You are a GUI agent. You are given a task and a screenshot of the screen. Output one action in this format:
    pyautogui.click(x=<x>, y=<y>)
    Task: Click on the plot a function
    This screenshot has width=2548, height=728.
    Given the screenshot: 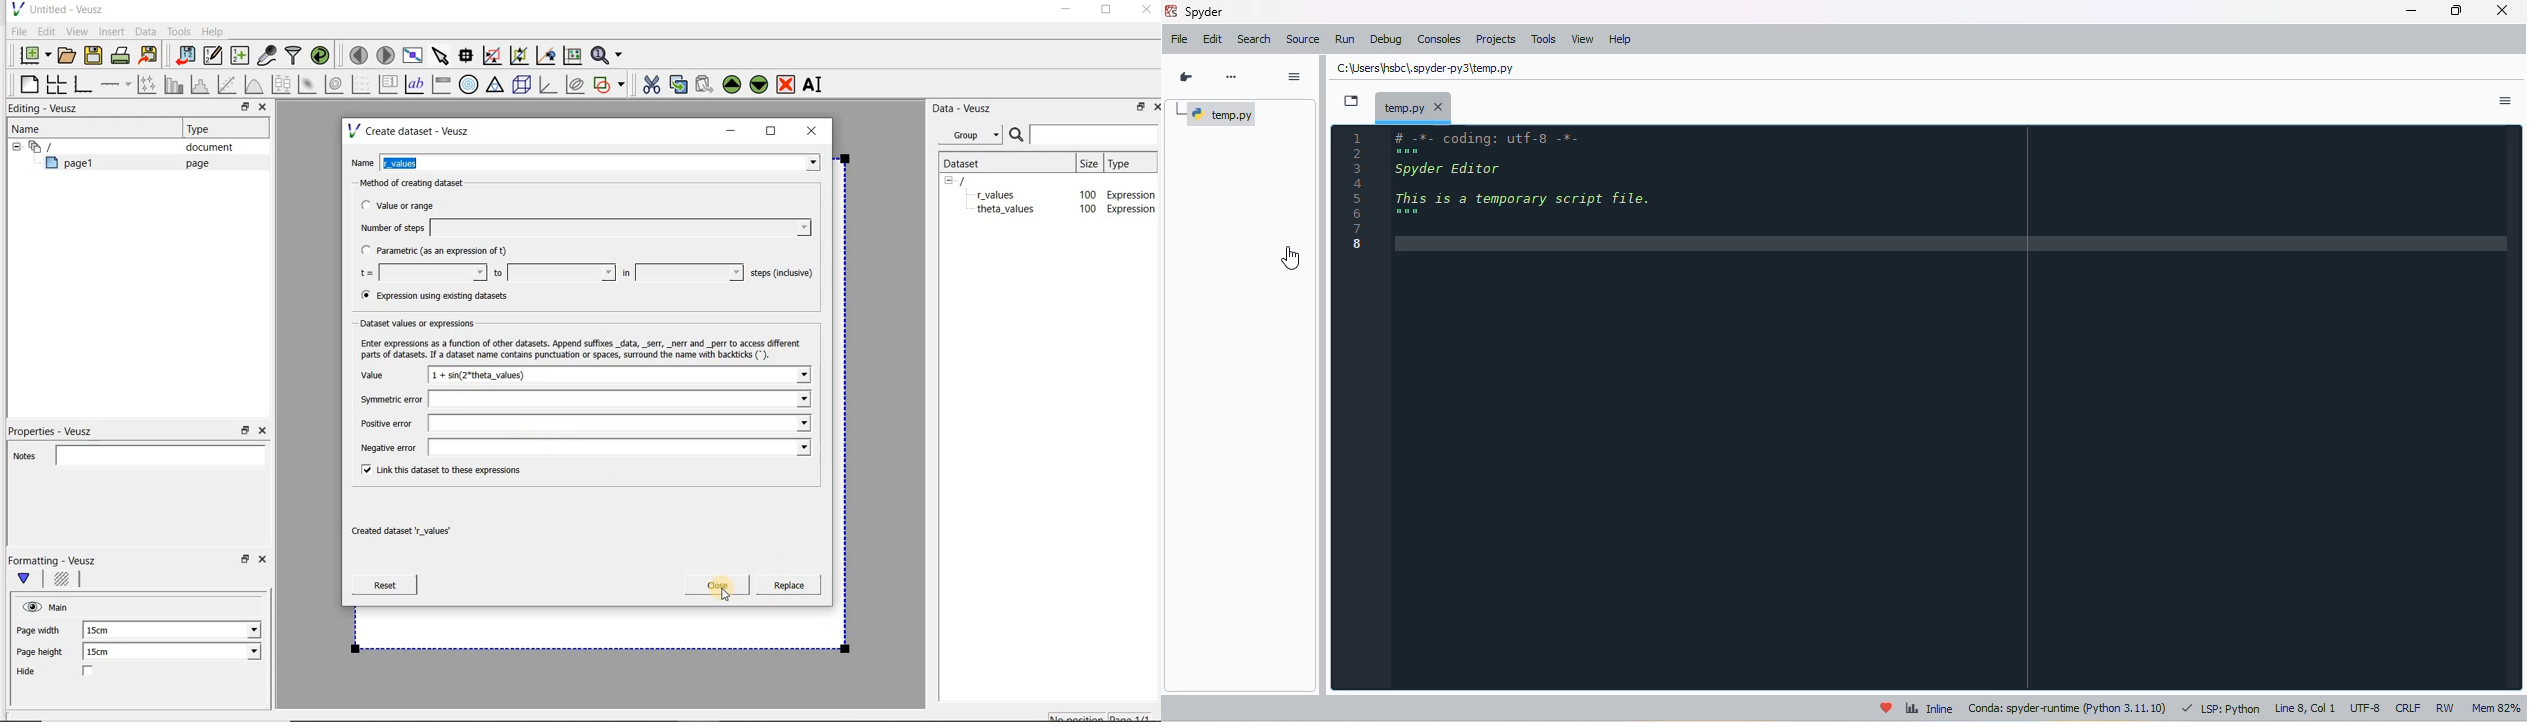 What is the action you would take?
    pyautogui.click(x=253, y=84)
    